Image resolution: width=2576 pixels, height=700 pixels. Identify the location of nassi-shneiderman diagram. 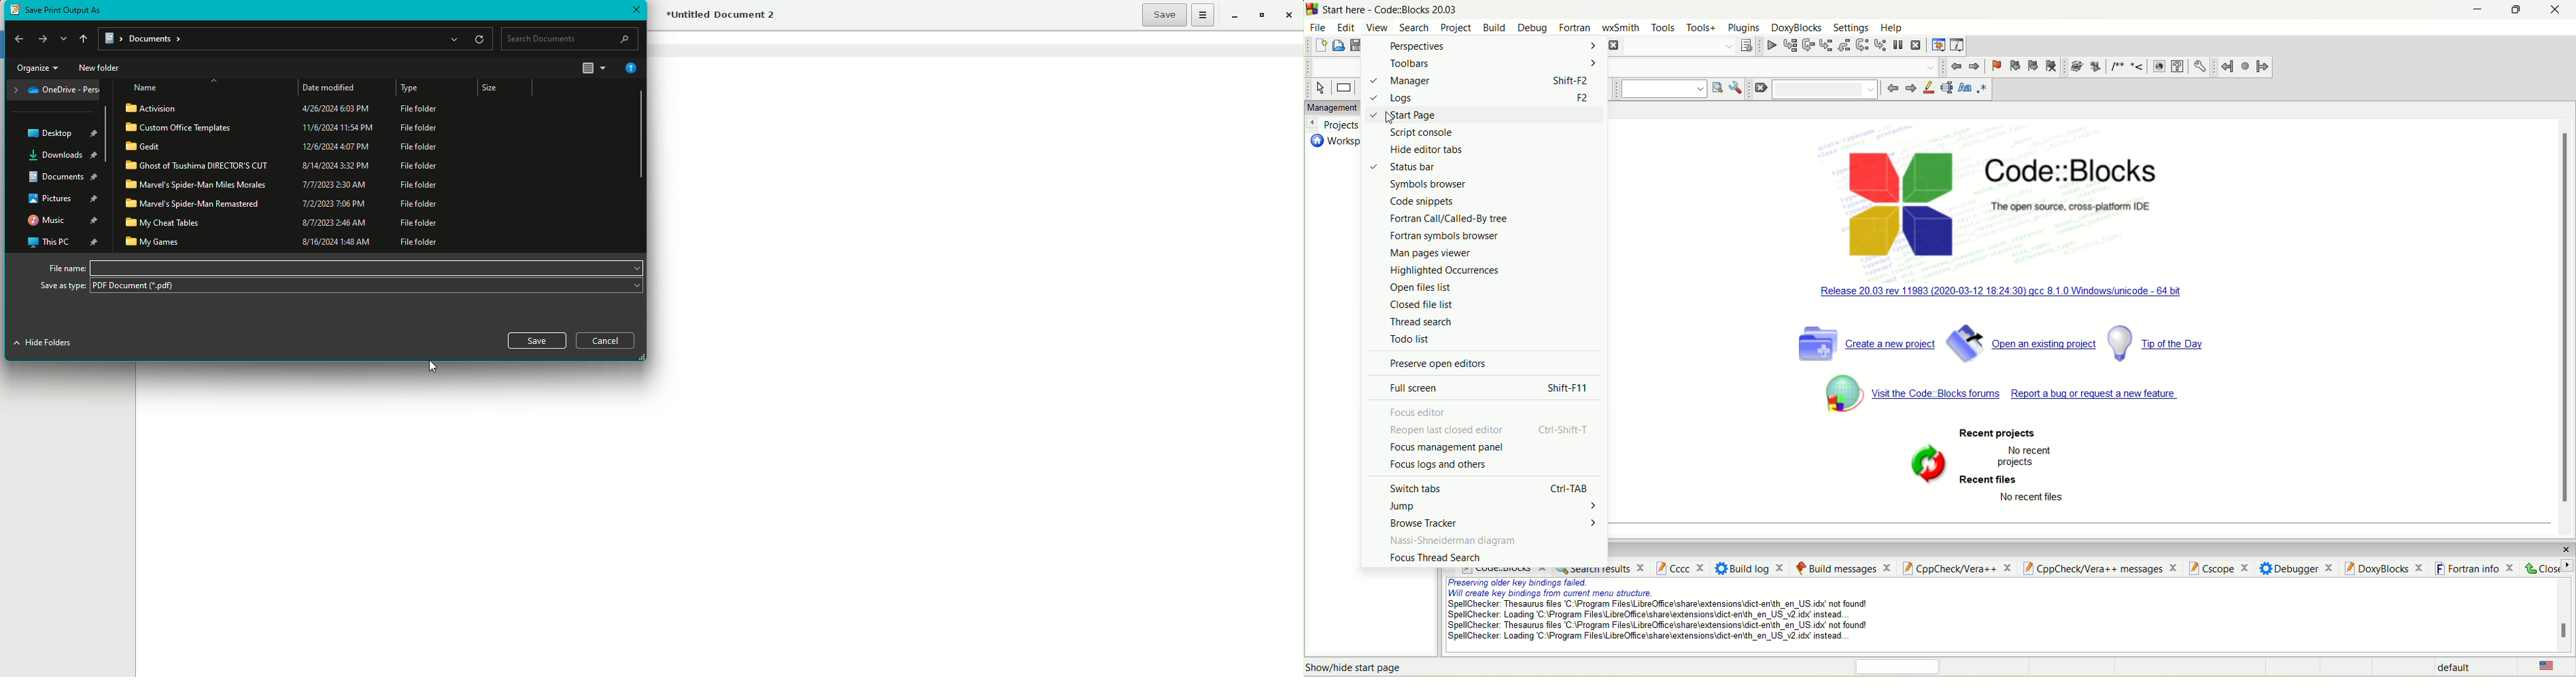
(1452, 541).